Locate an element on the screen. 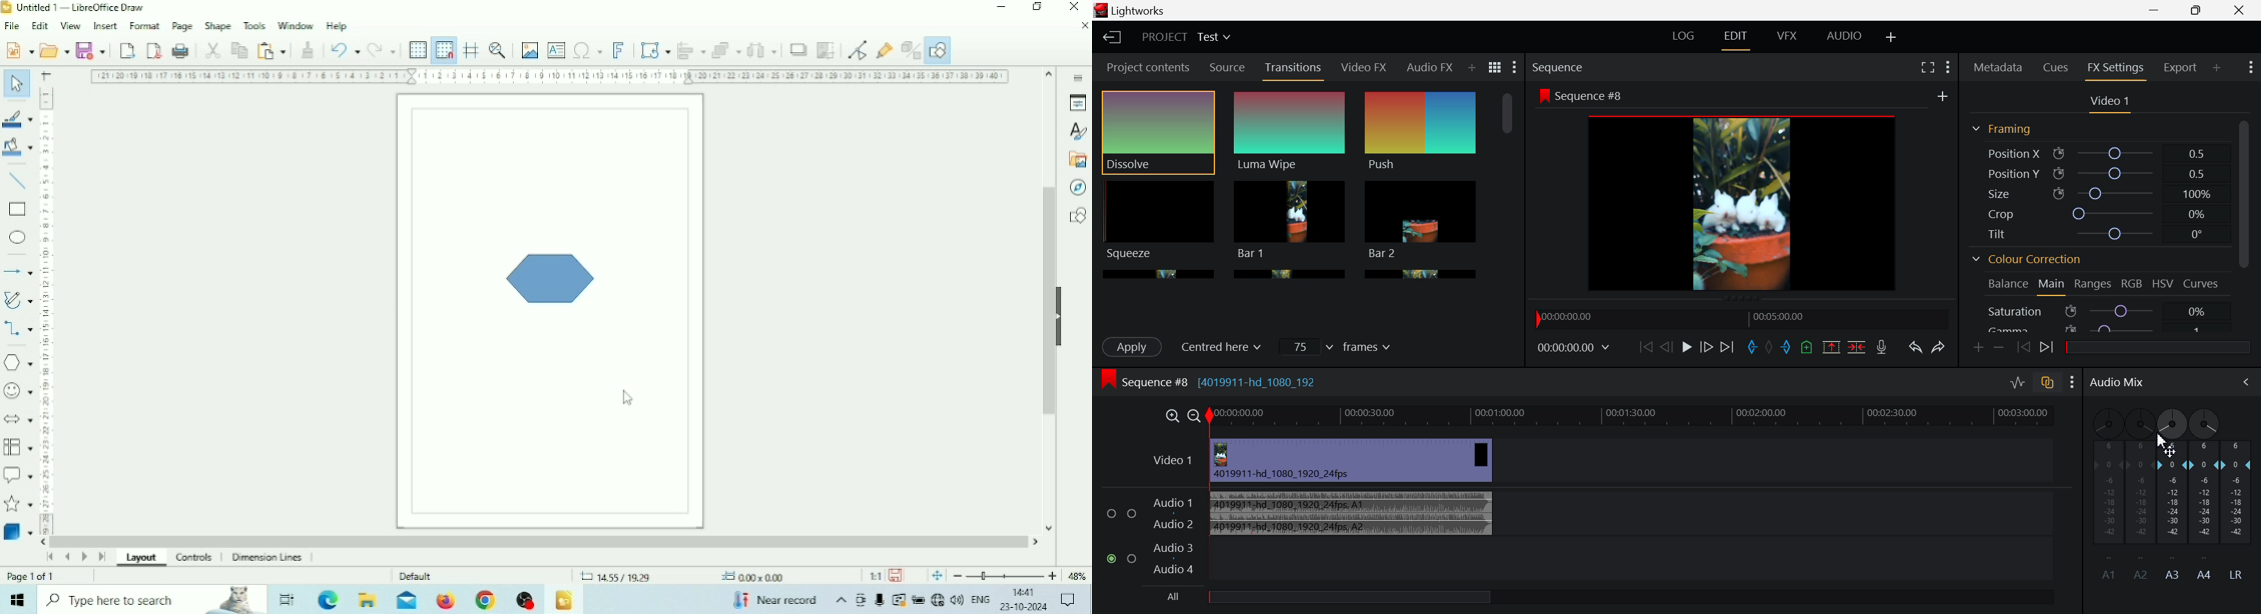 Image resolution: width=2268 pixels, height=616 pixels. Scroll to last page is located at coordinates (102, 559).